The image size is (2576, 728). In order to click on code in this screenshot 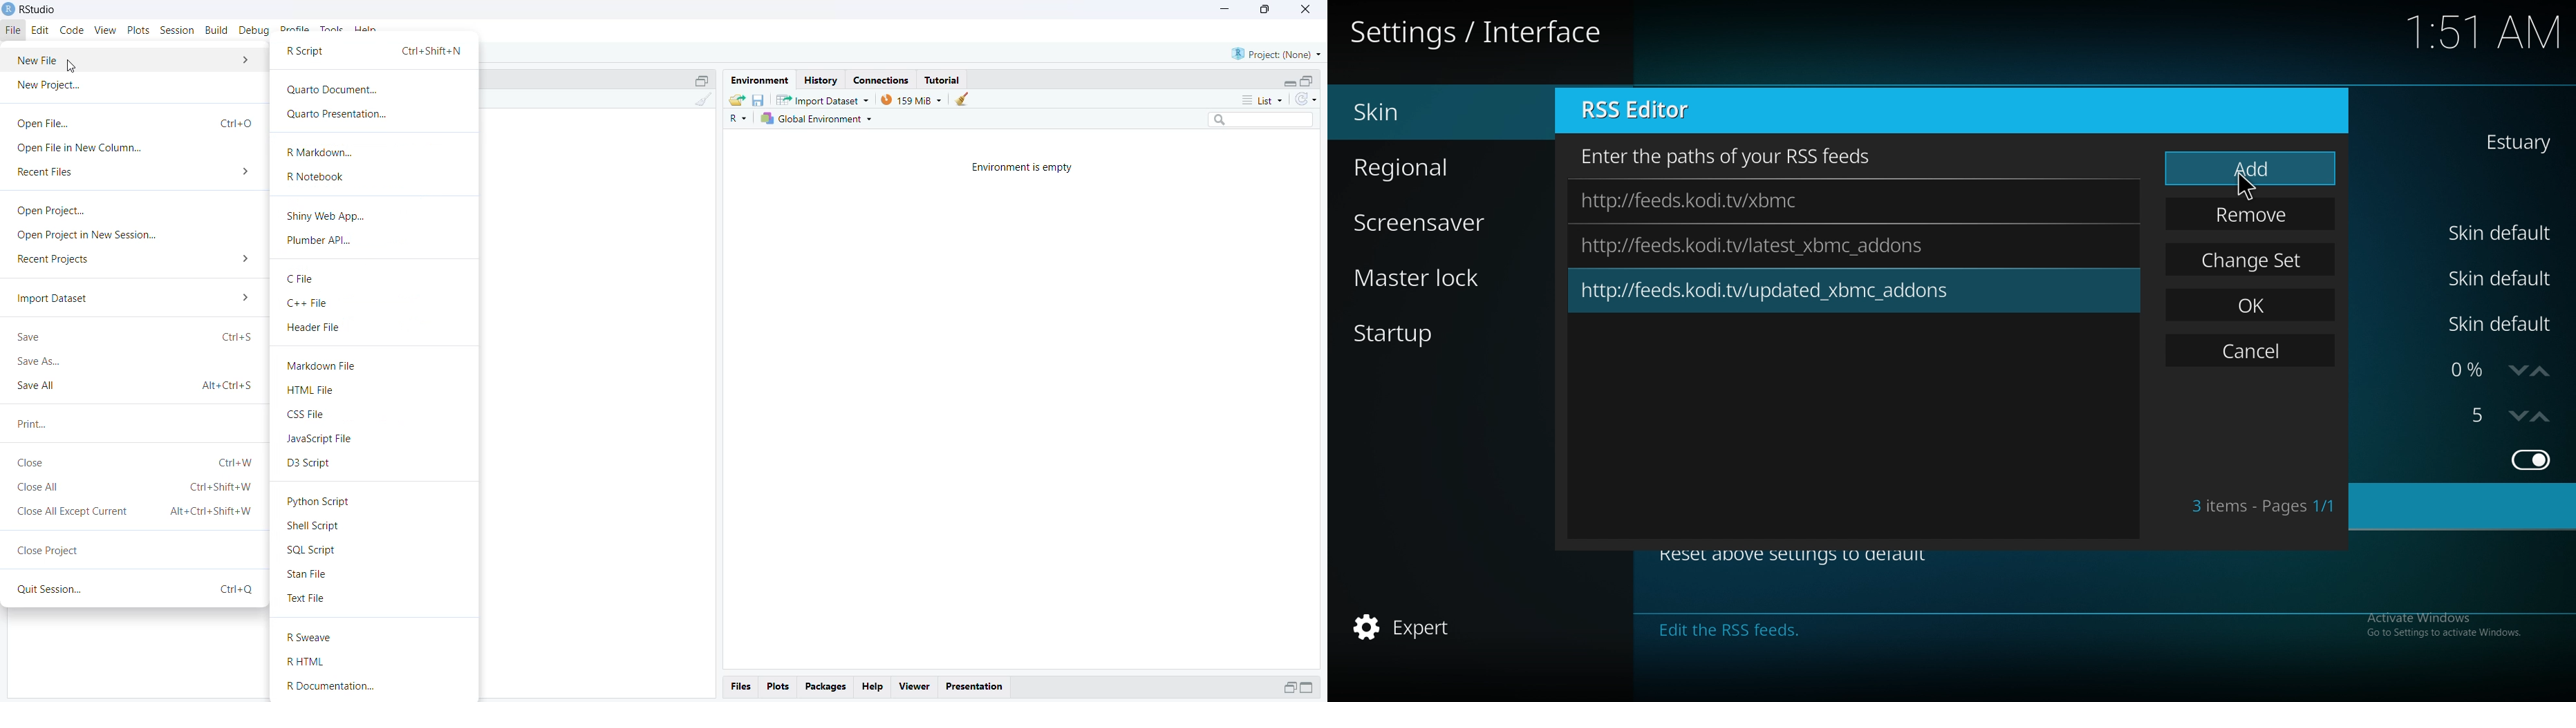, I will do `click(73, 30)`.